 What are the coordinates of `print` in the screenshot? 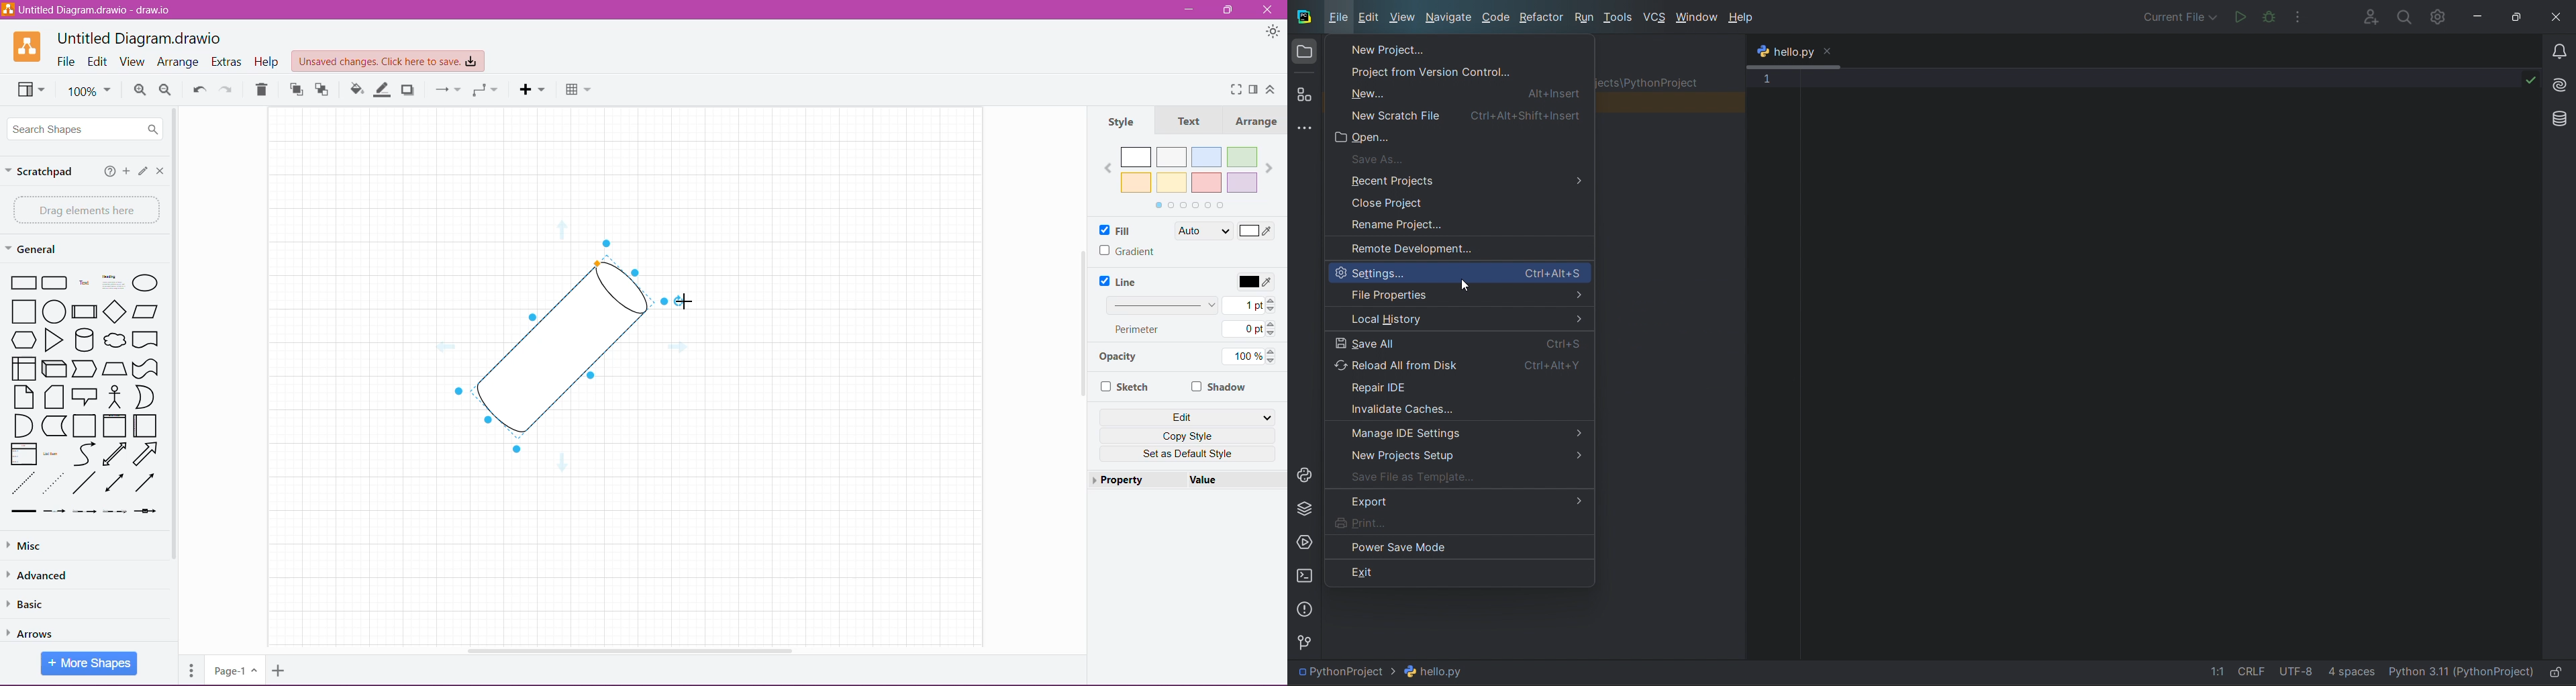 It's located at (1460, 523).